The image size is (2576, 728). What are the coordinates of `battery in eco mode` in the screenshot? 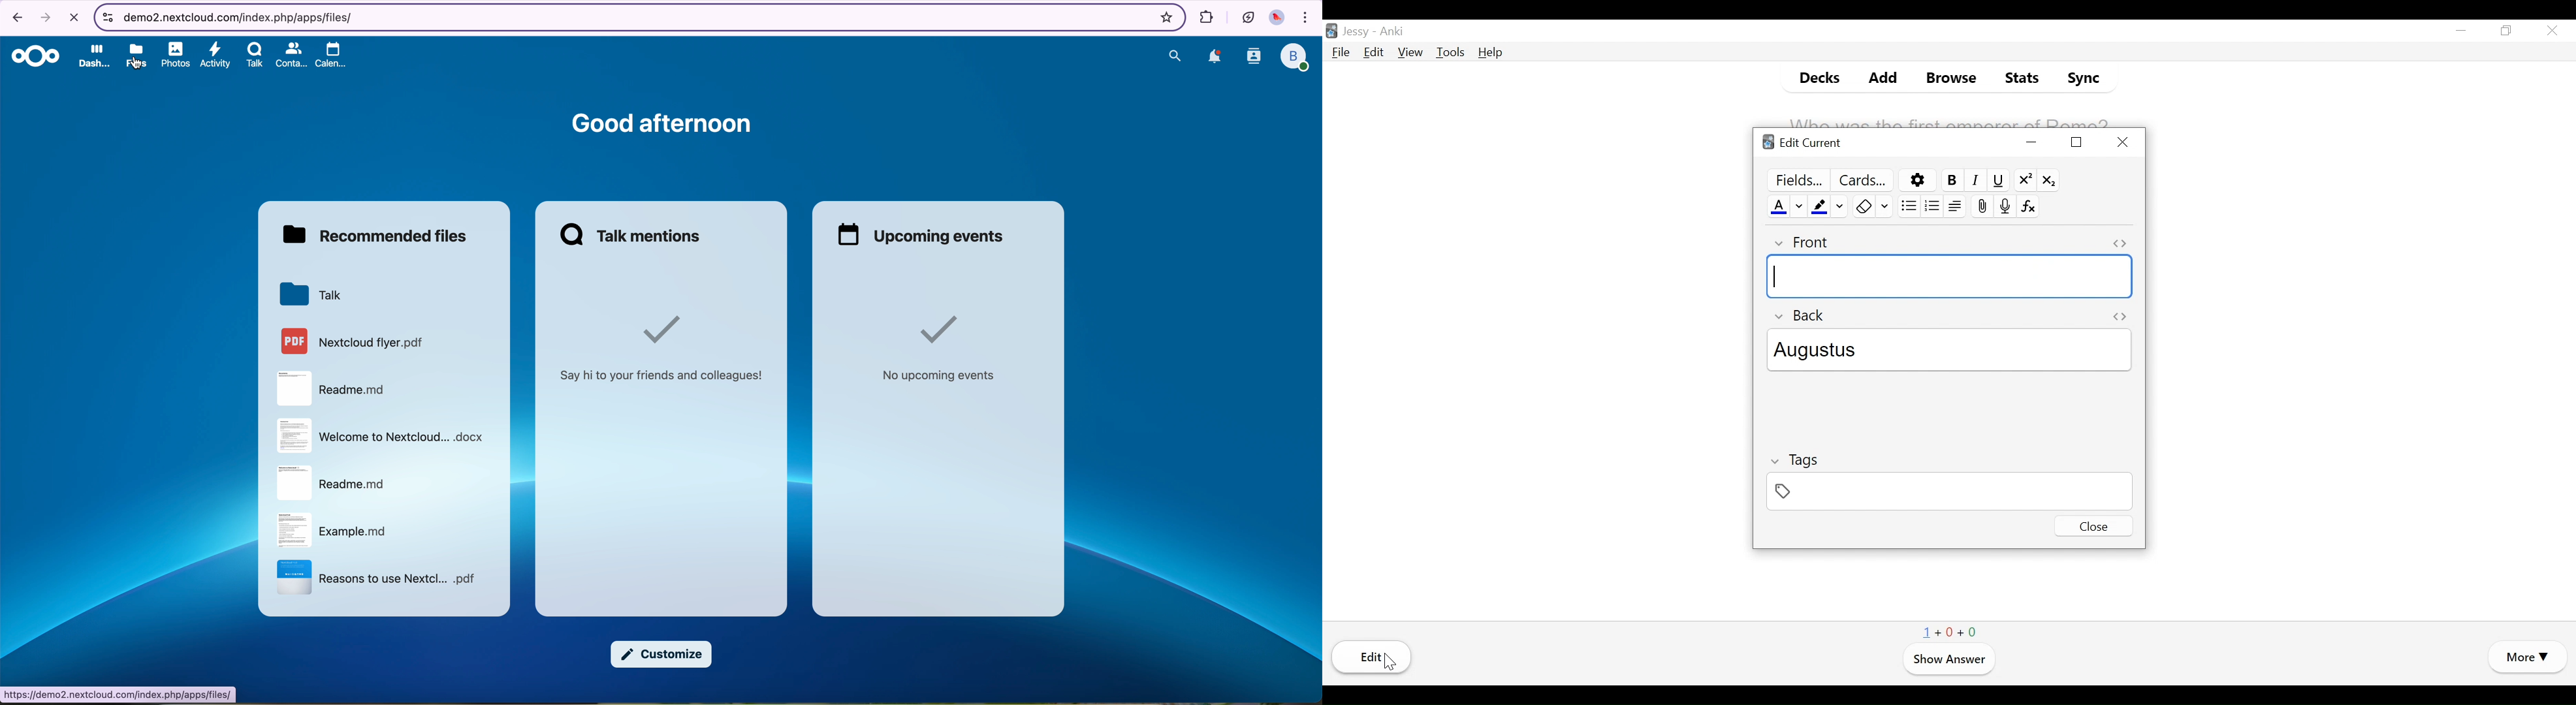 It's located at (1247, 16).